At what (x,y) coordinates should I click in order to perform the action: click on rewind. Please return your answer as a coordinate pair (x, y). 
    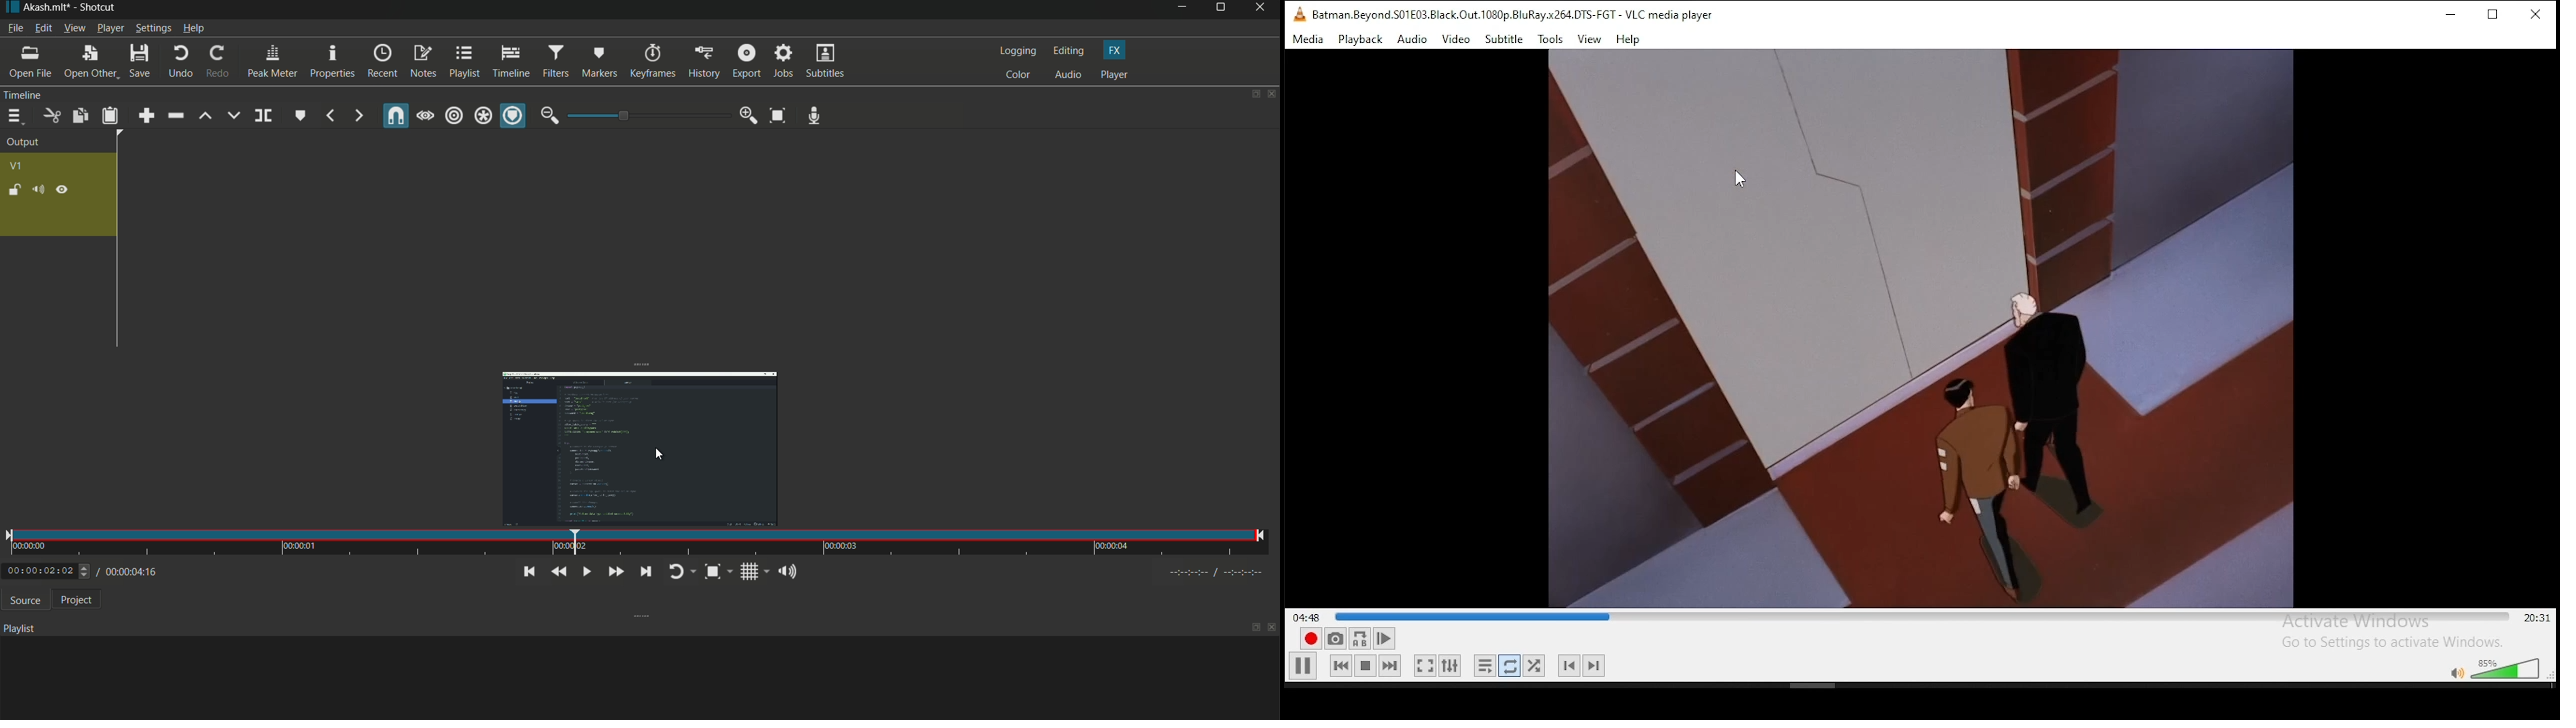
    Looking at the image, I should click on (1341, 667).